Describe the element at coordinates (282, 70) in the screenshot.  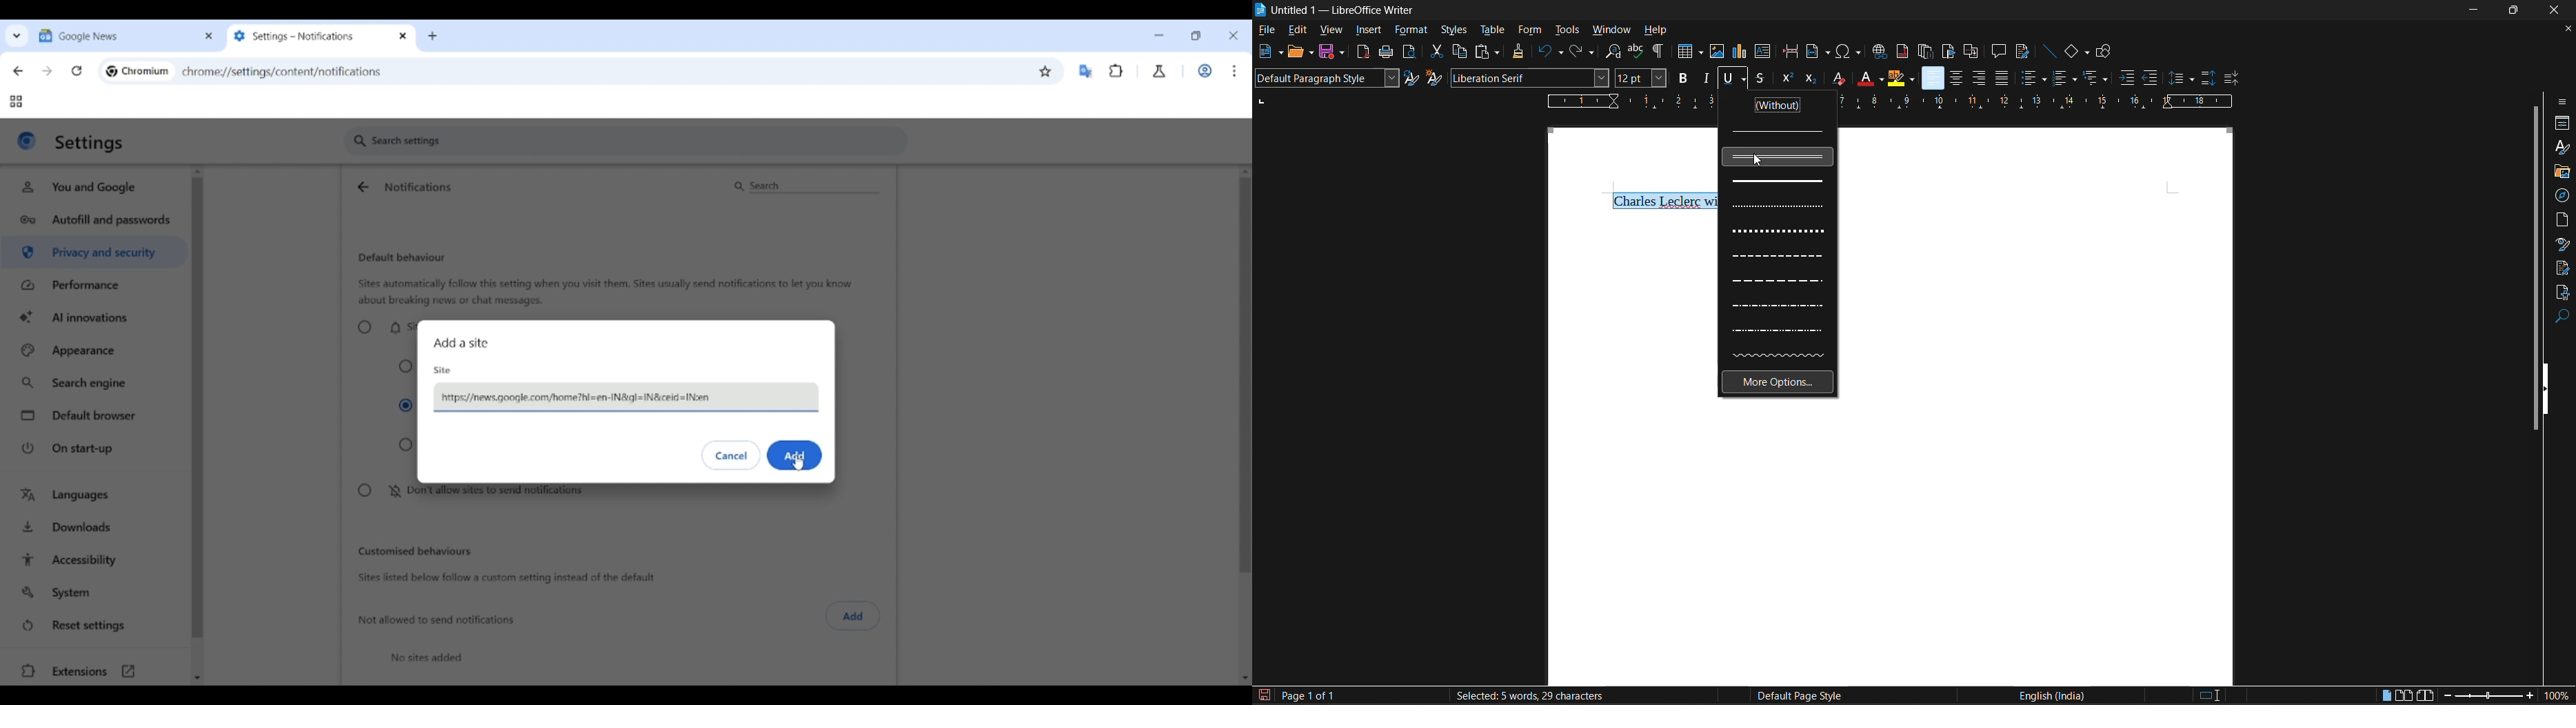
I see `chromey//settings/content/notifications` at that location.